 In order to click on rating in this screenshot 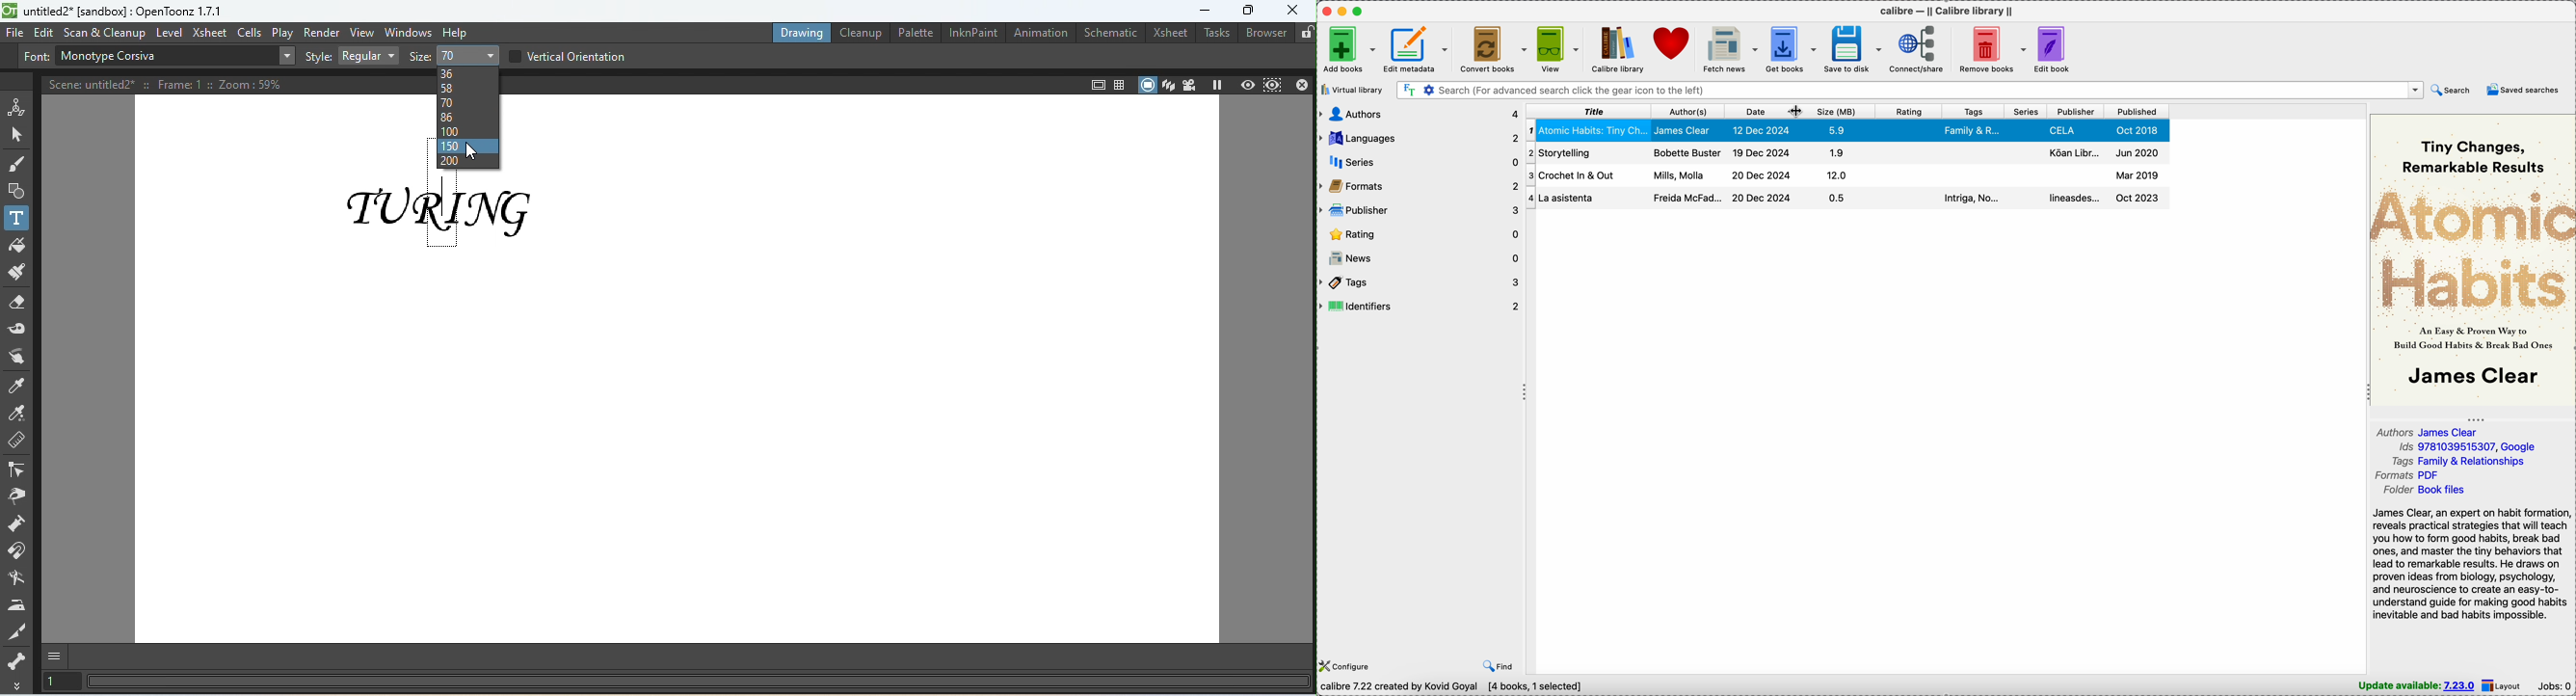, I will do `click(1910, 113)`.